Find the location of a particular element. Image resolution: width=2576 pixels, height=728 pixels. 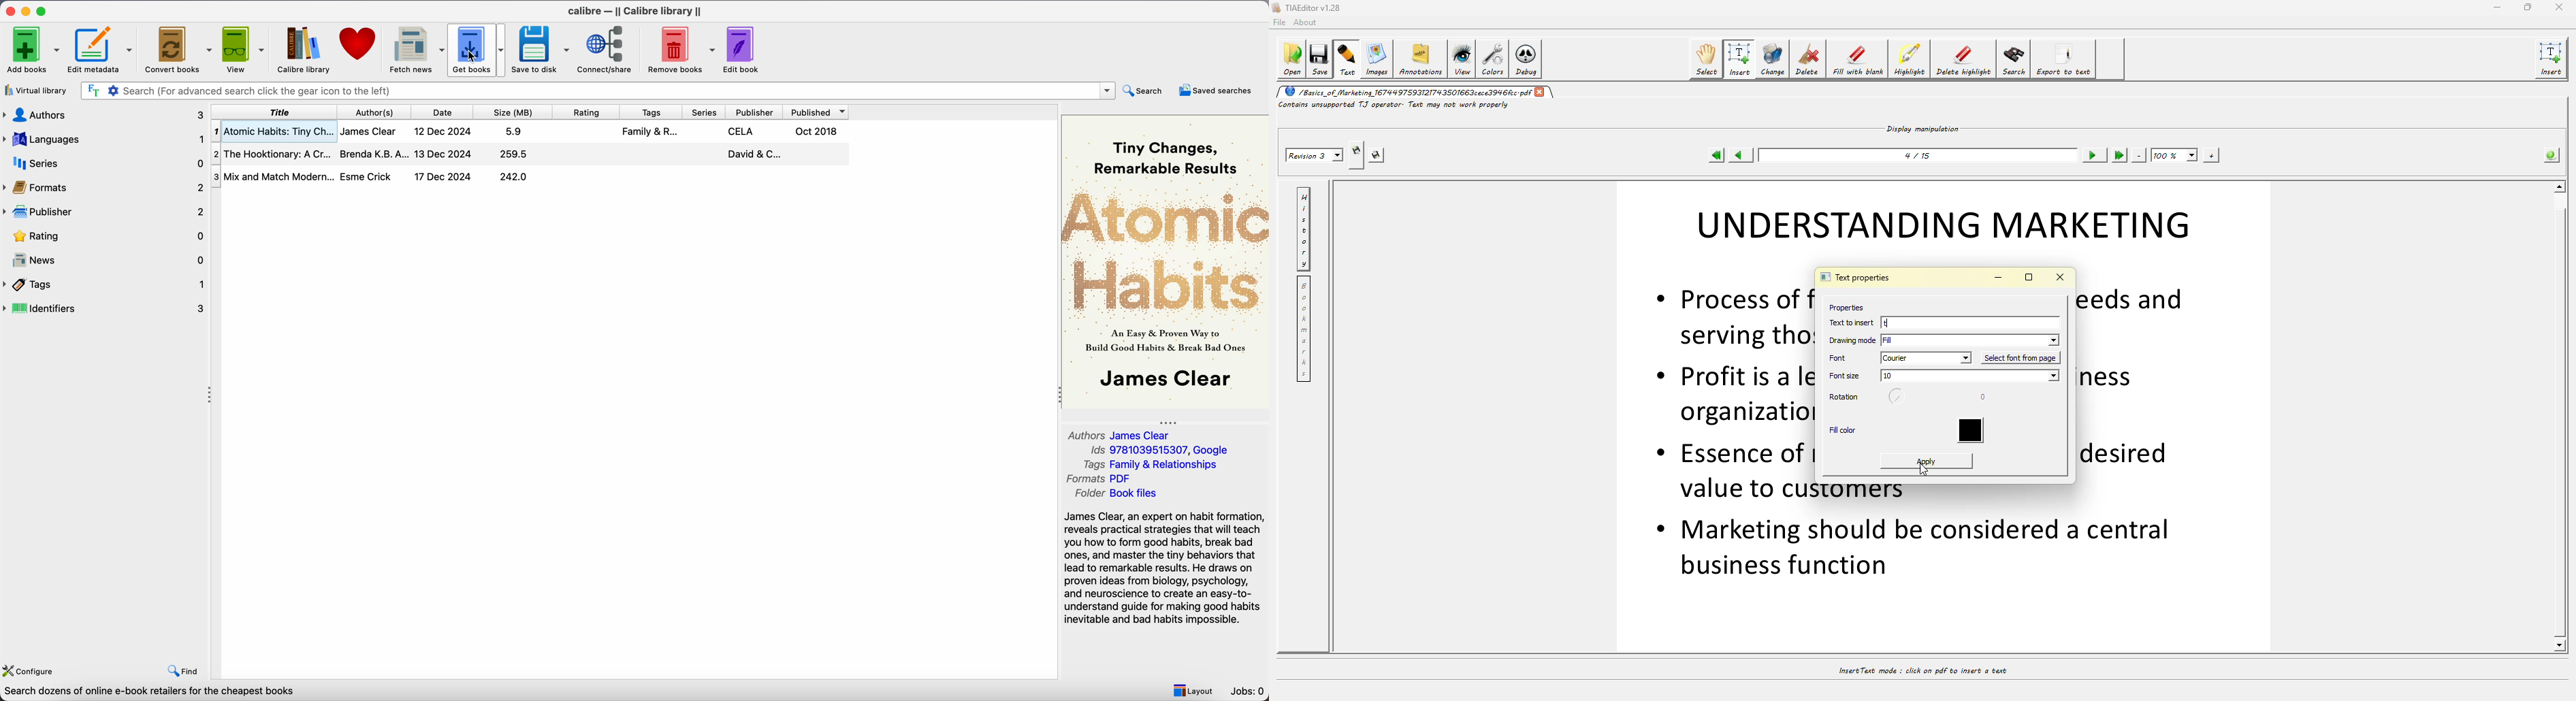

5.9 is located at coordinates (515, 132).